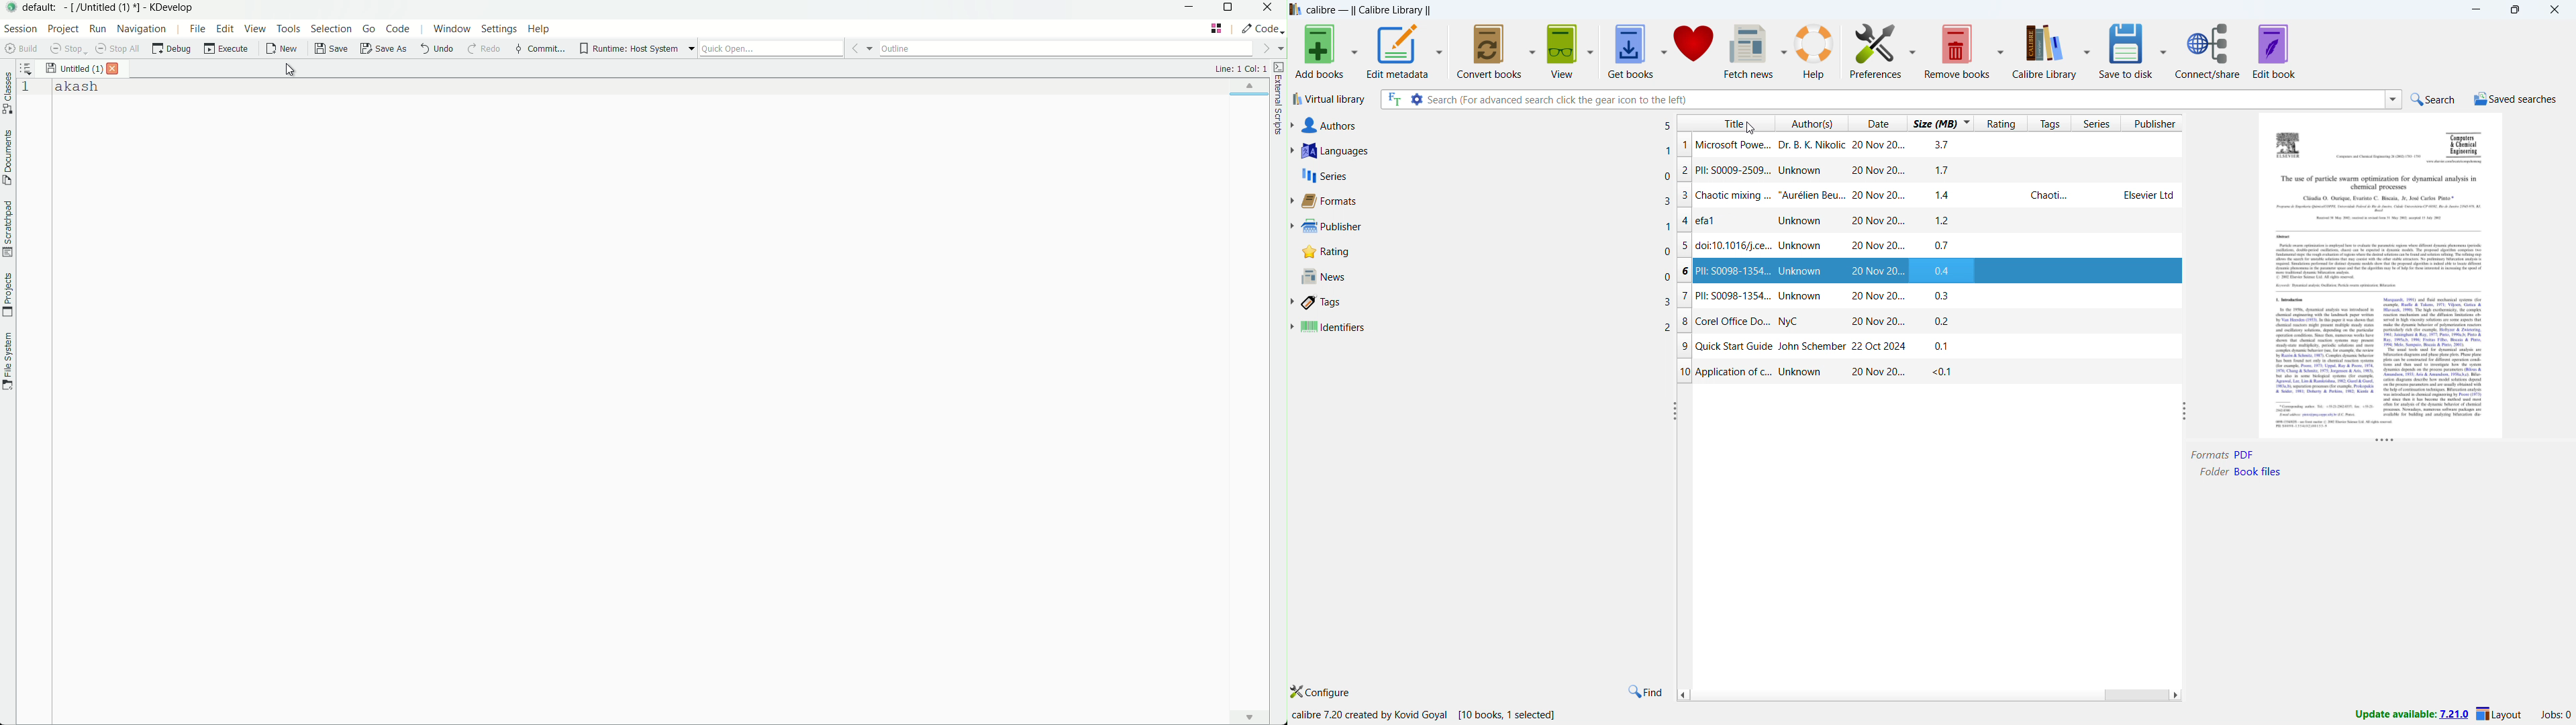  What do you see at coordinates (1291, 328) in the screenshot?
I see `expand identifiers` at bounding box center [1291, 328].